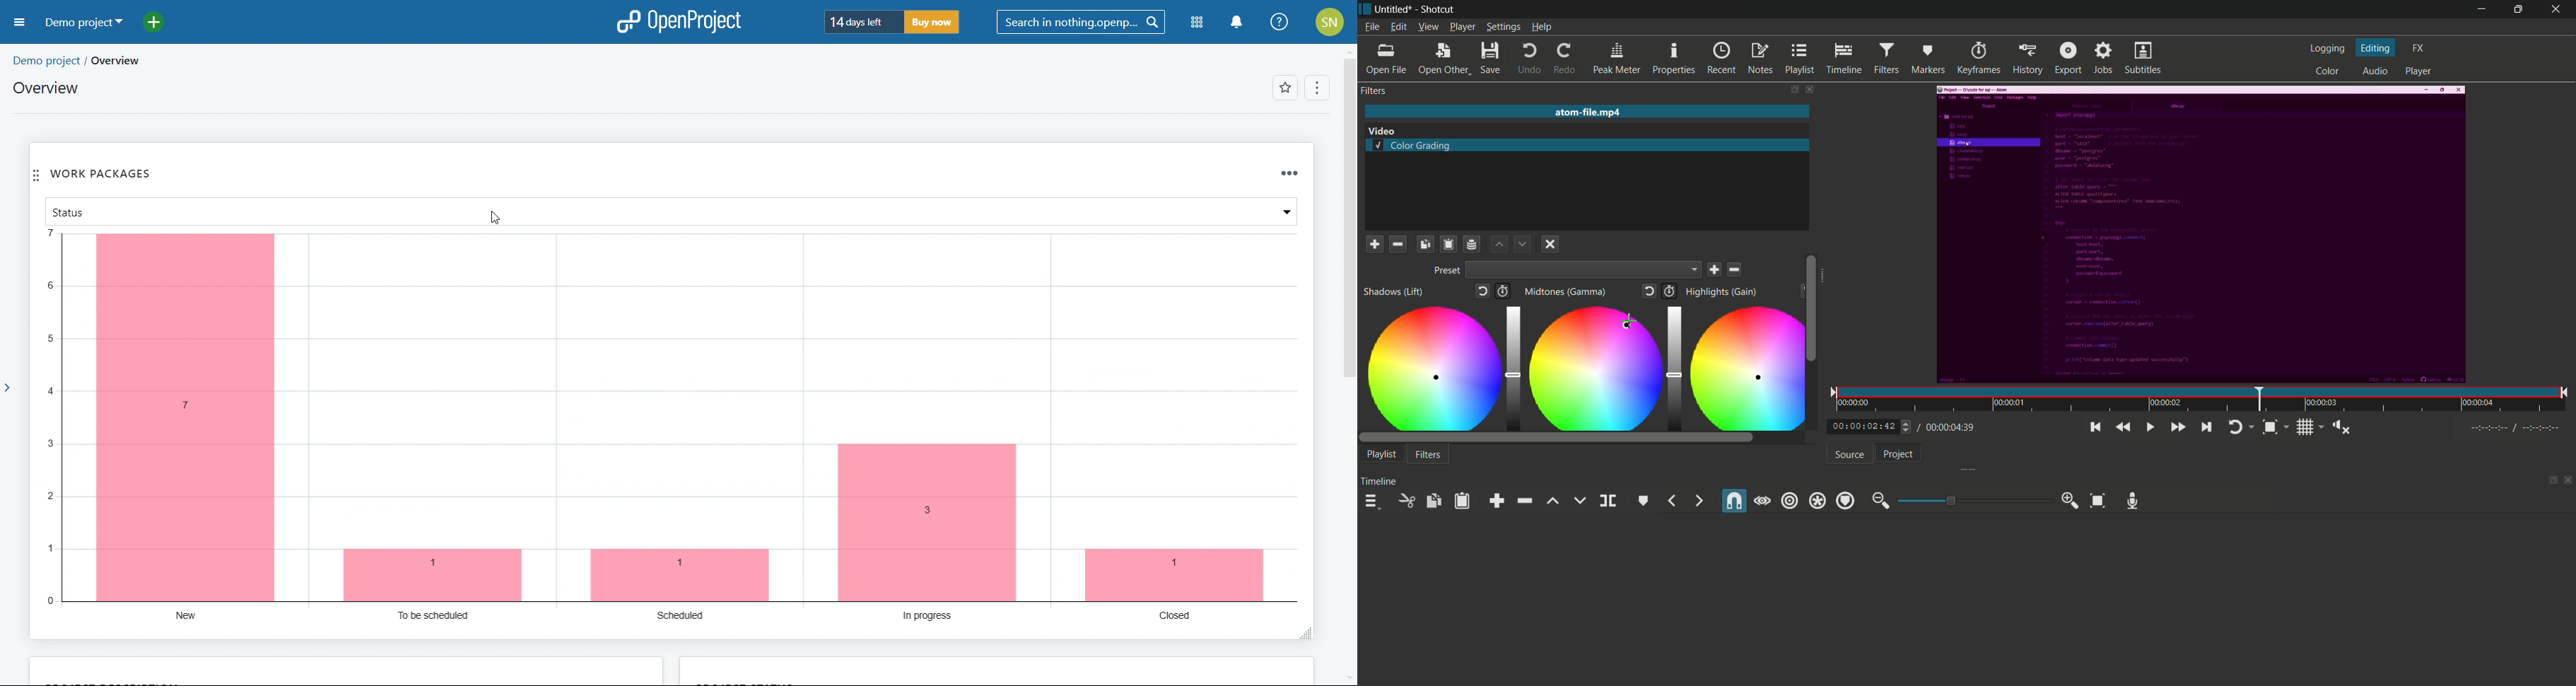 This screenshot has width=2576, height=700. What do you see at coordinates (1585, 112) in the screenshot?
I see `imported file name` at bounding box center [1585, 112].